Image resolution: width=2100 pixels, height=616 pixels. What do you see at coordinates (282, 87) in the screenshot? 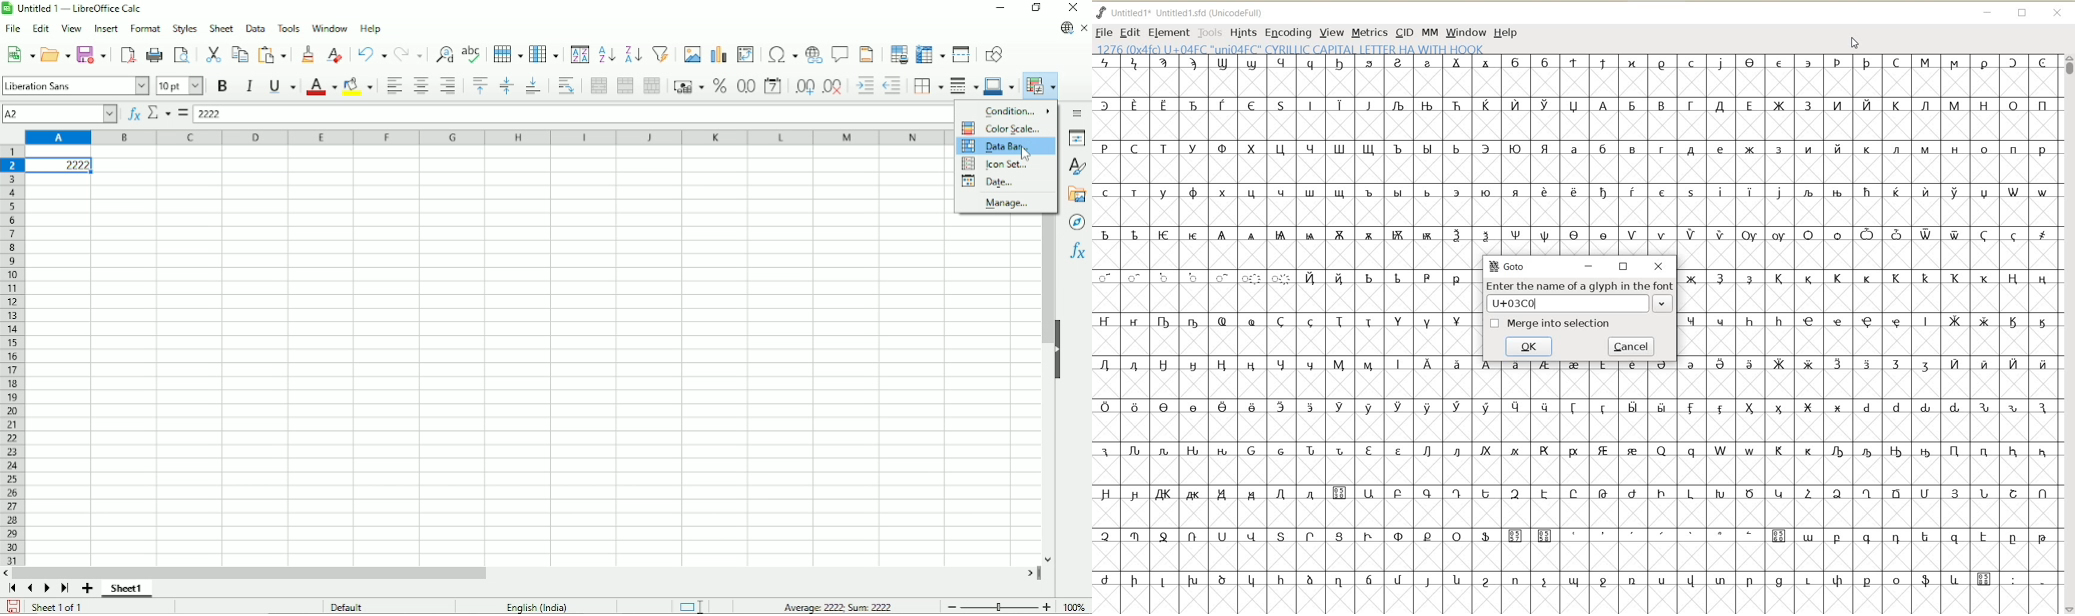
I see `Underline` at bounding box center [282, 87].